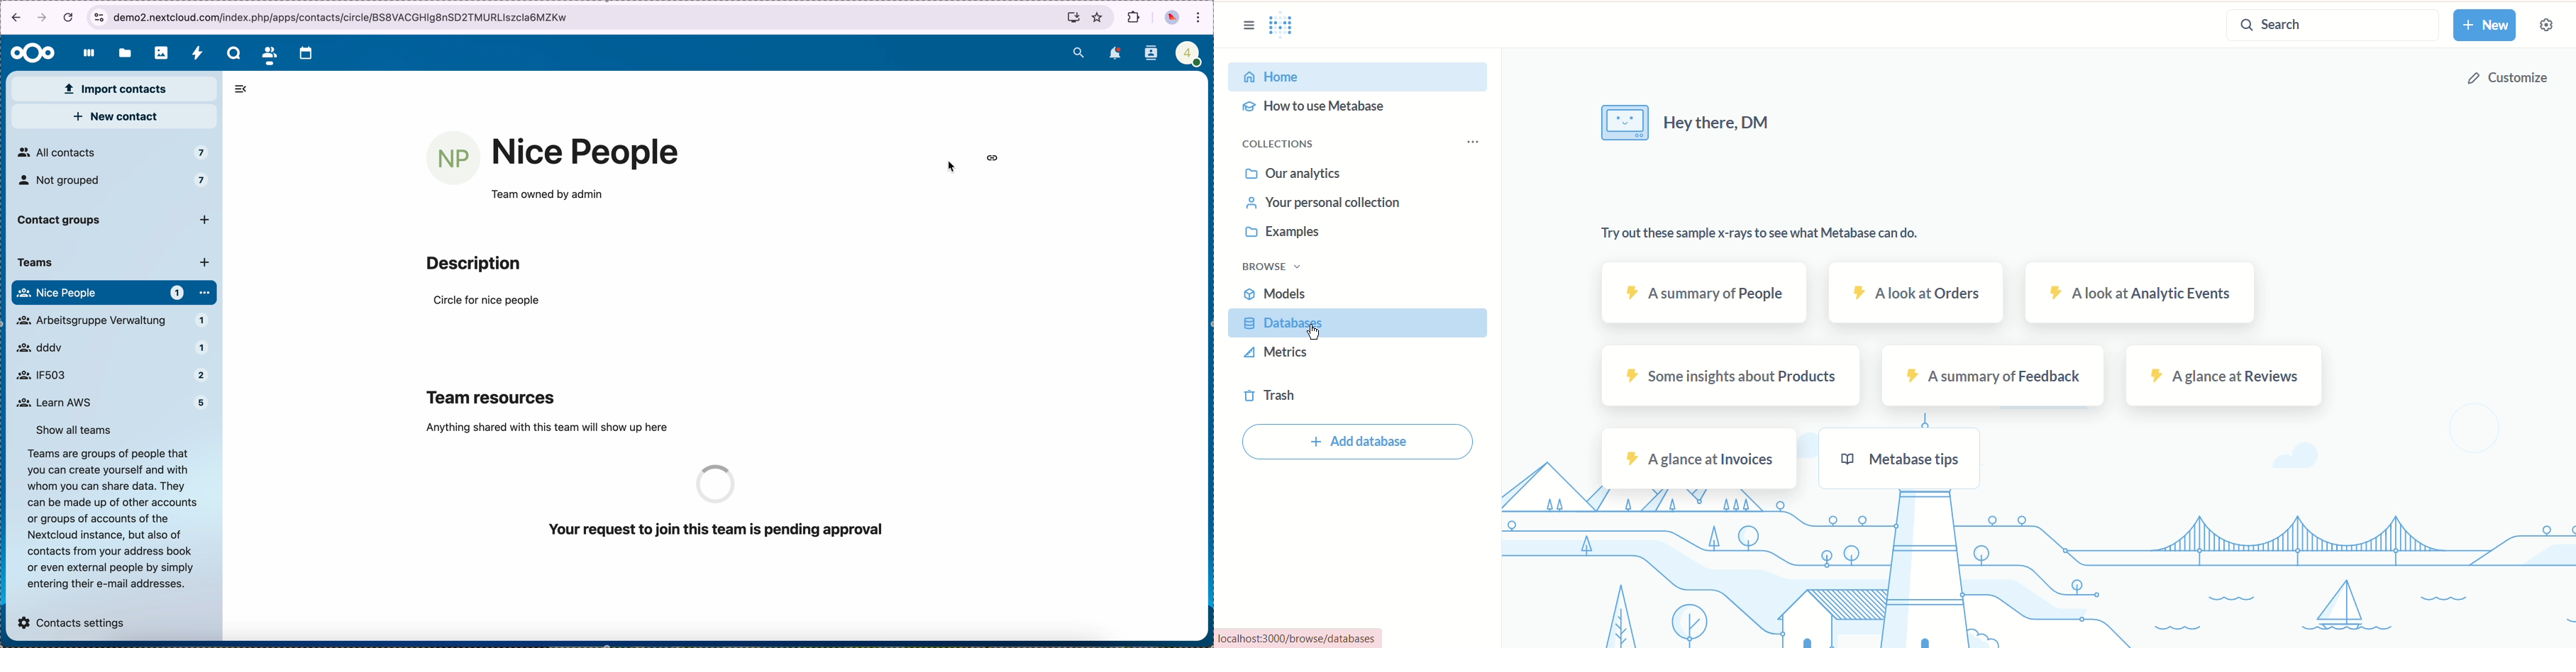 This screenshot has width=2576, height=672. Describe the element at coordinates (115, 184) in the screenshot. I see `not grouped` at that location.